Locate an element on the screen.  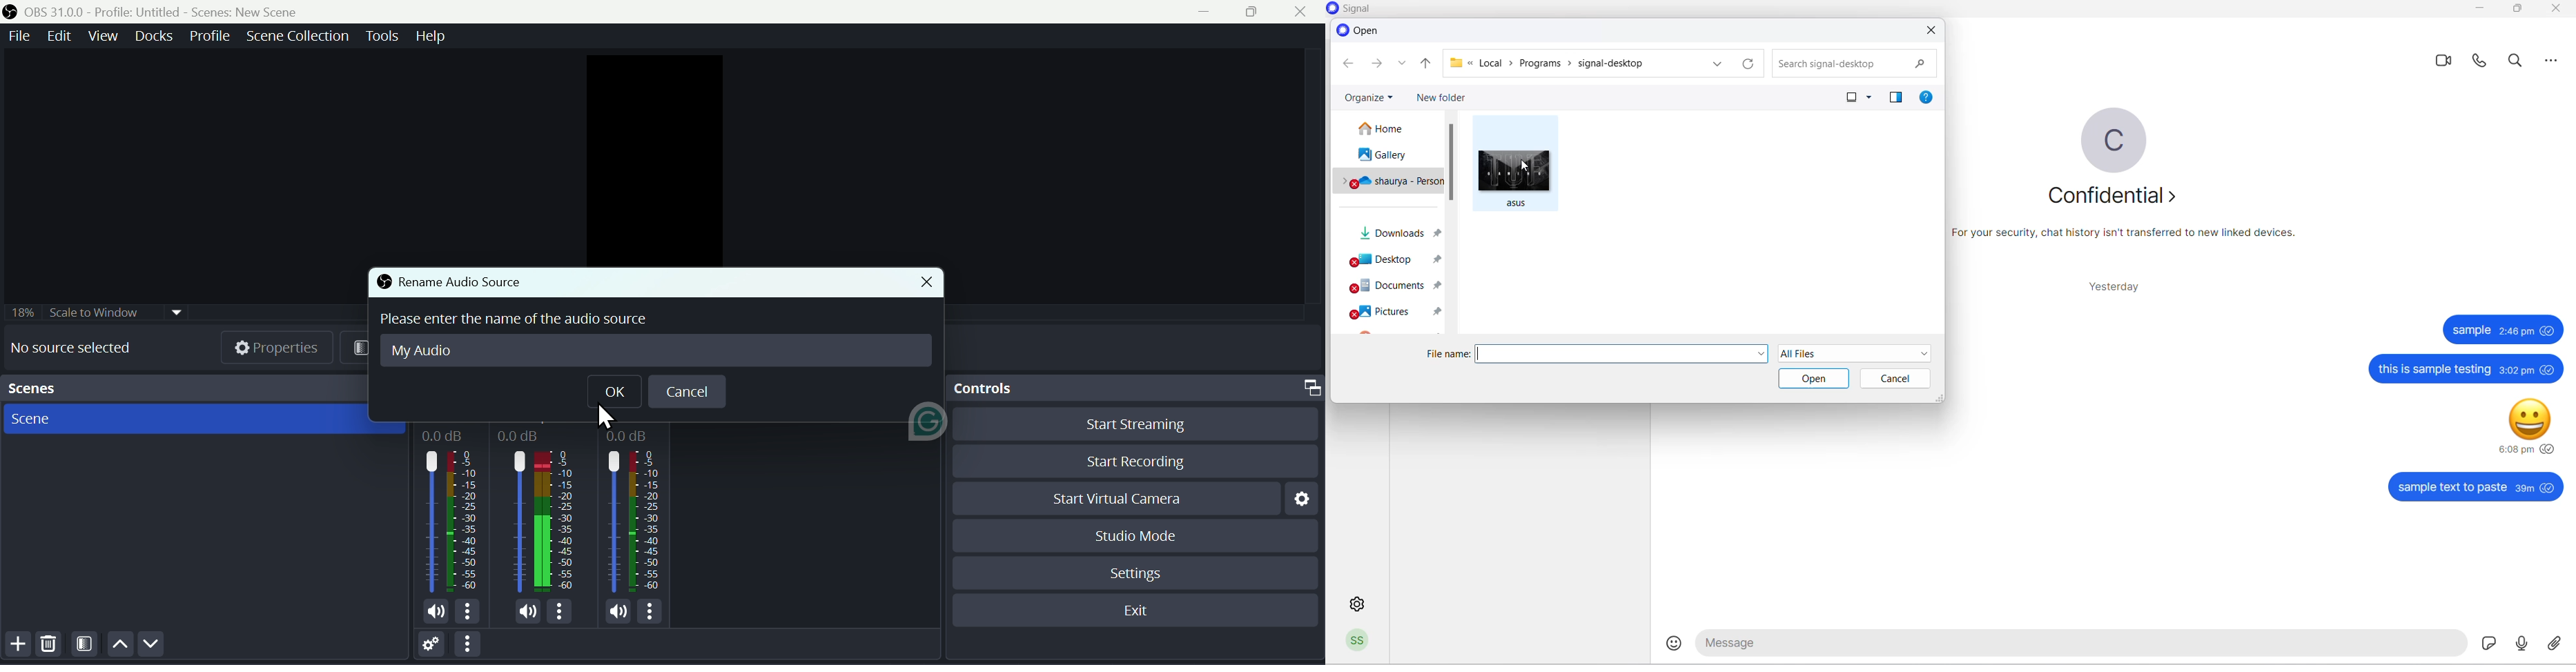
Up is located at coordinates (119, 646).